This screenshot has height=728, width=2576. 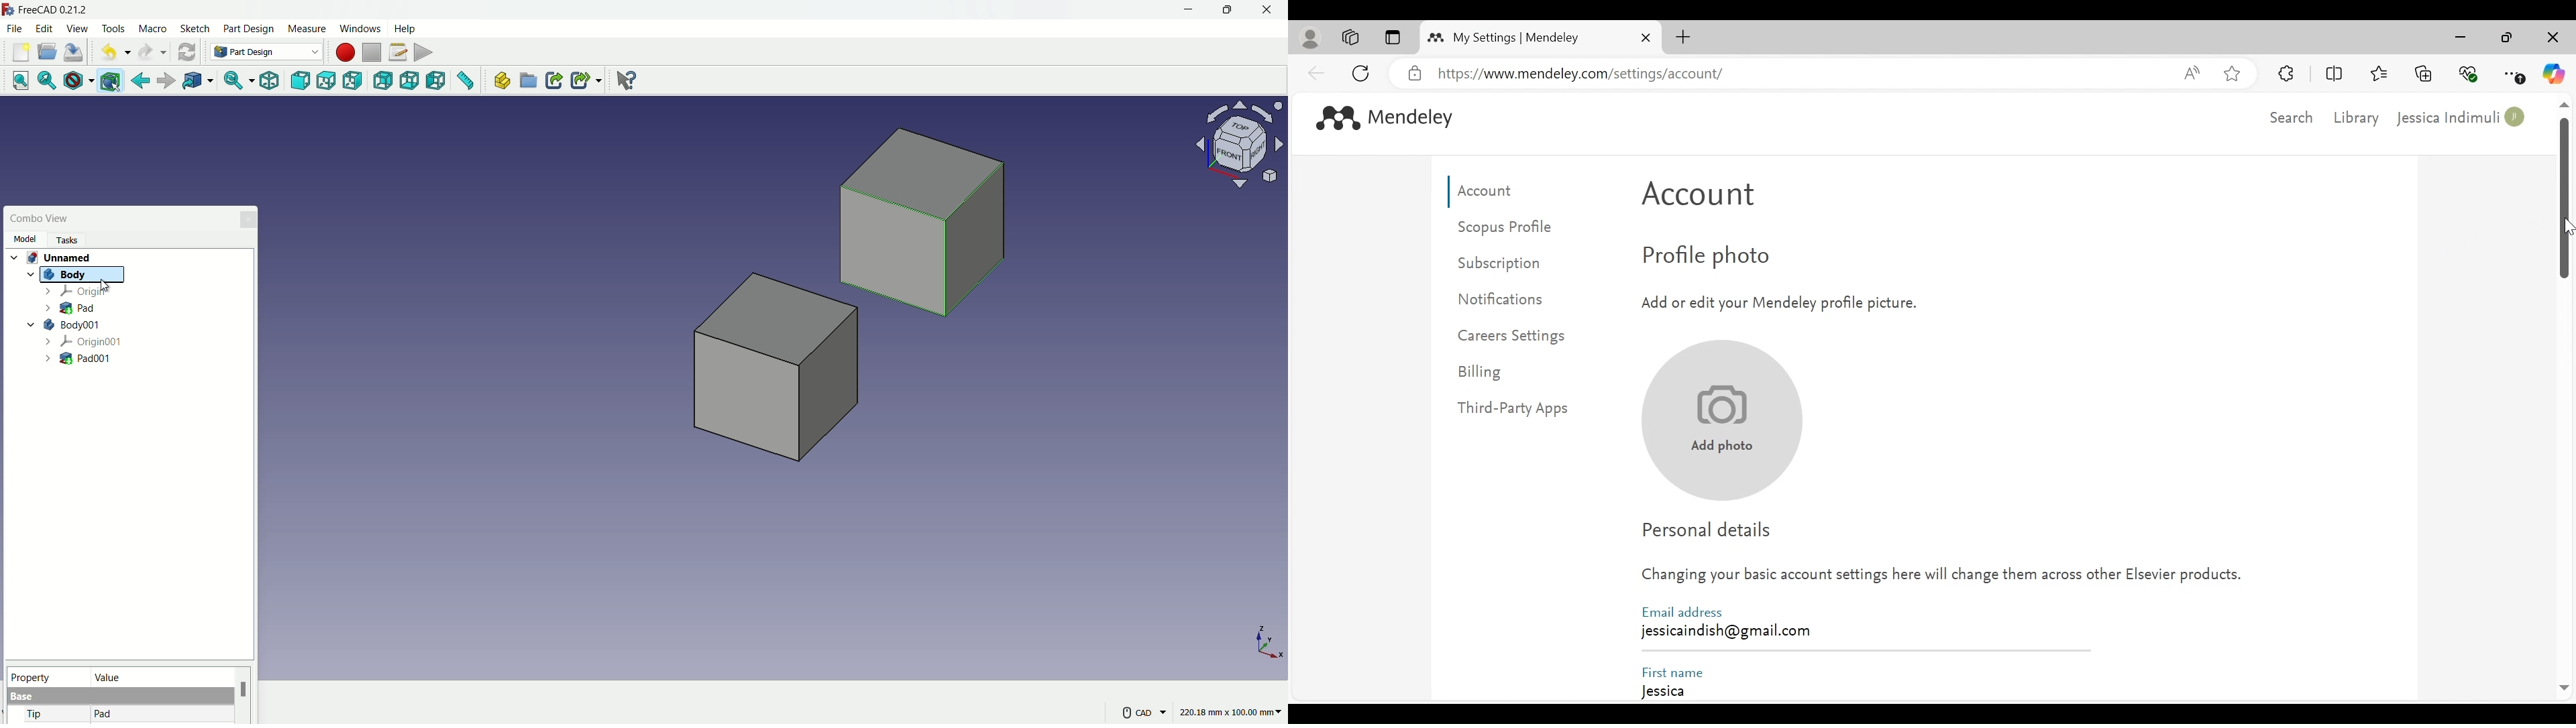 What do you see at coordinates (1674, 670) in the screenshot?
I see `First Name` at bounding box center [1674, 670].